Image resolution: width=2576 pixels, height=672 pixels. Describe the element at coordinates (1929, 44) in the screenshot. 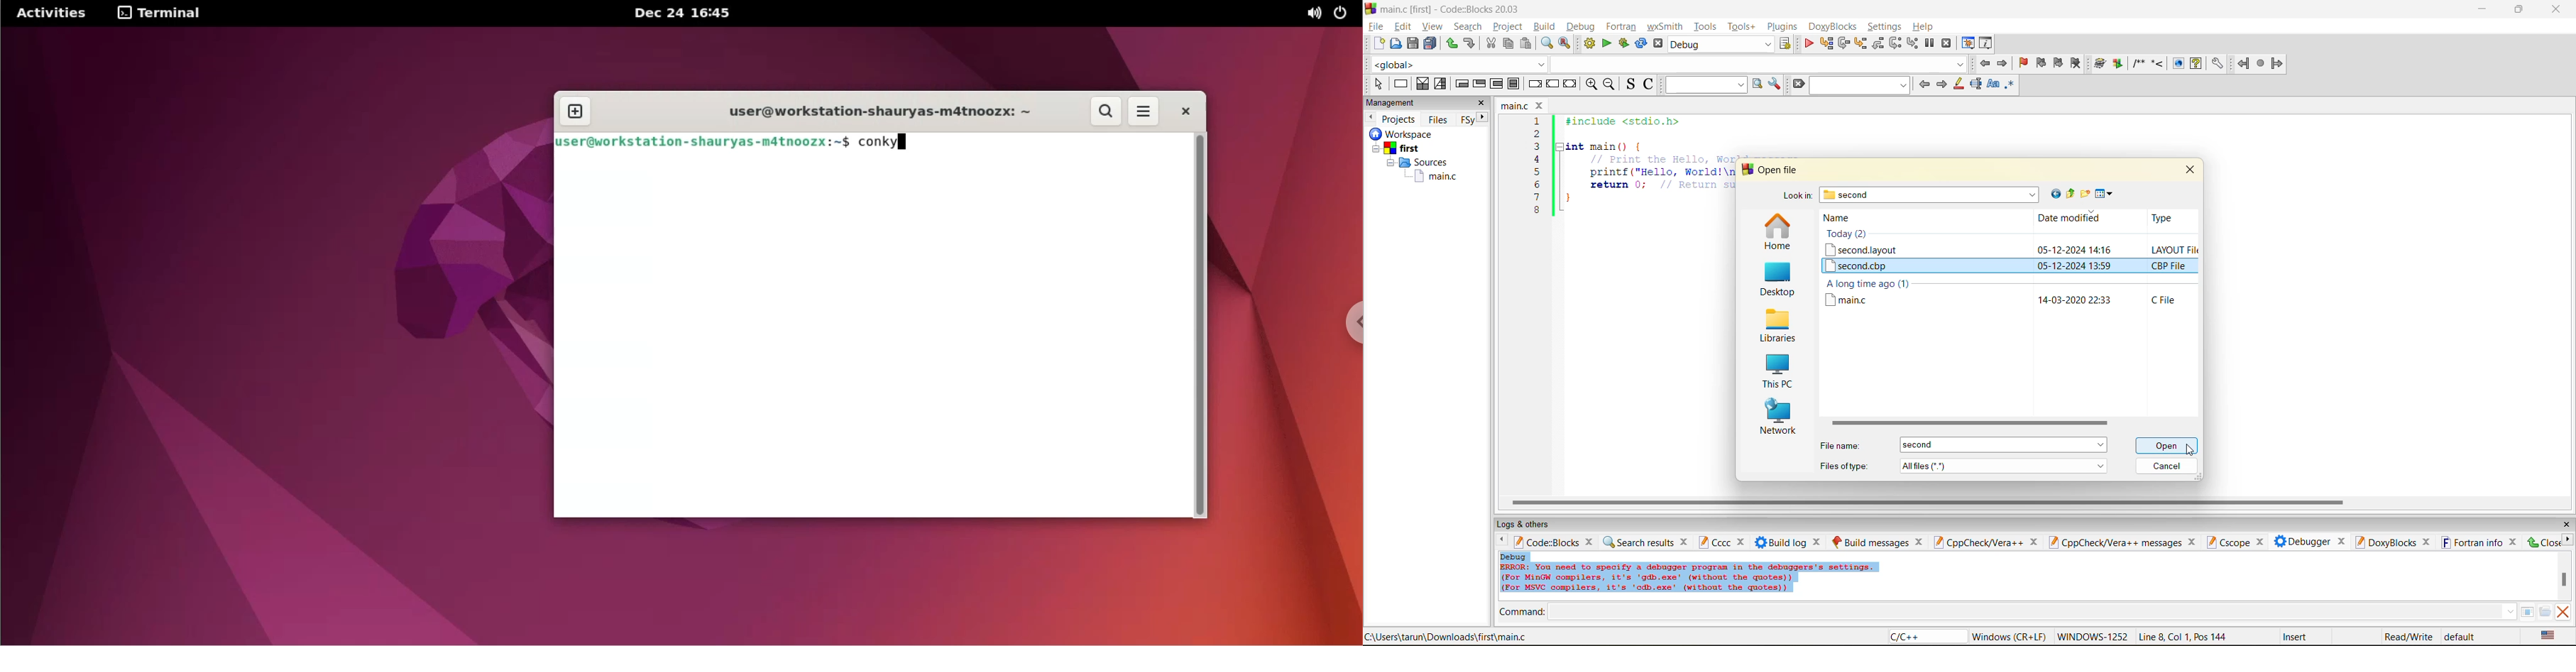

I see `break debugger` at that location.